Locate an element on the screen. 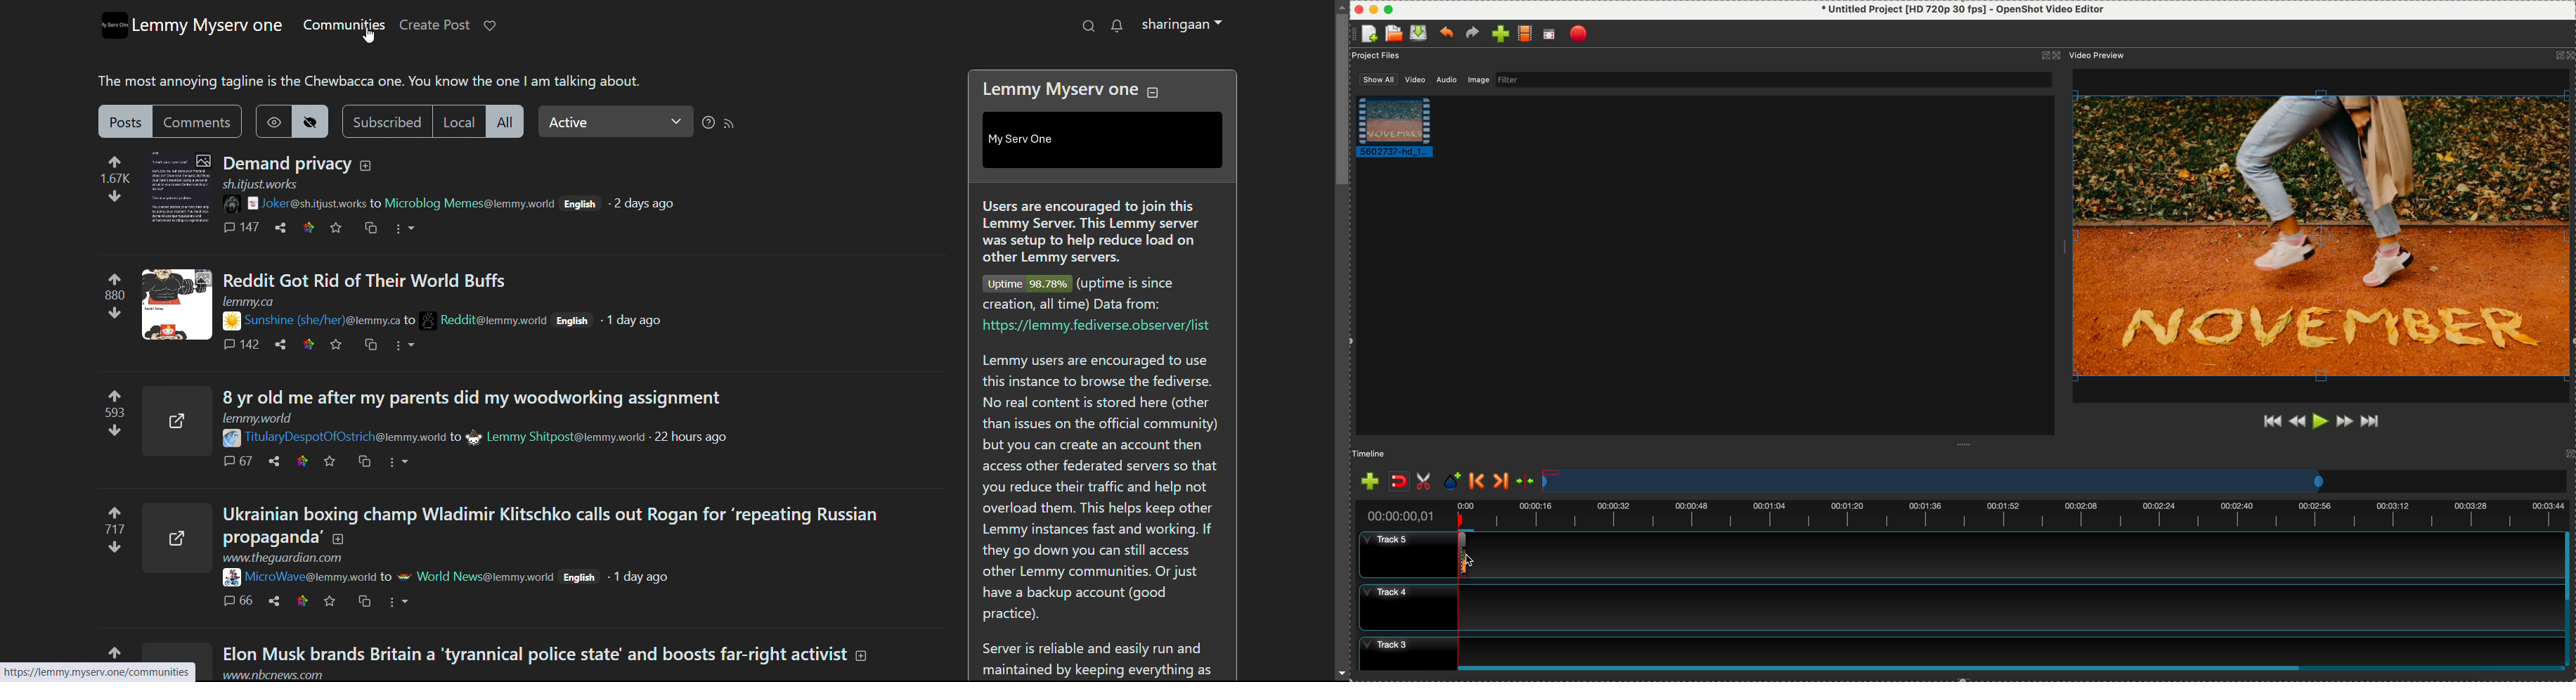  Cursor is located at coordinates (1458, 556).